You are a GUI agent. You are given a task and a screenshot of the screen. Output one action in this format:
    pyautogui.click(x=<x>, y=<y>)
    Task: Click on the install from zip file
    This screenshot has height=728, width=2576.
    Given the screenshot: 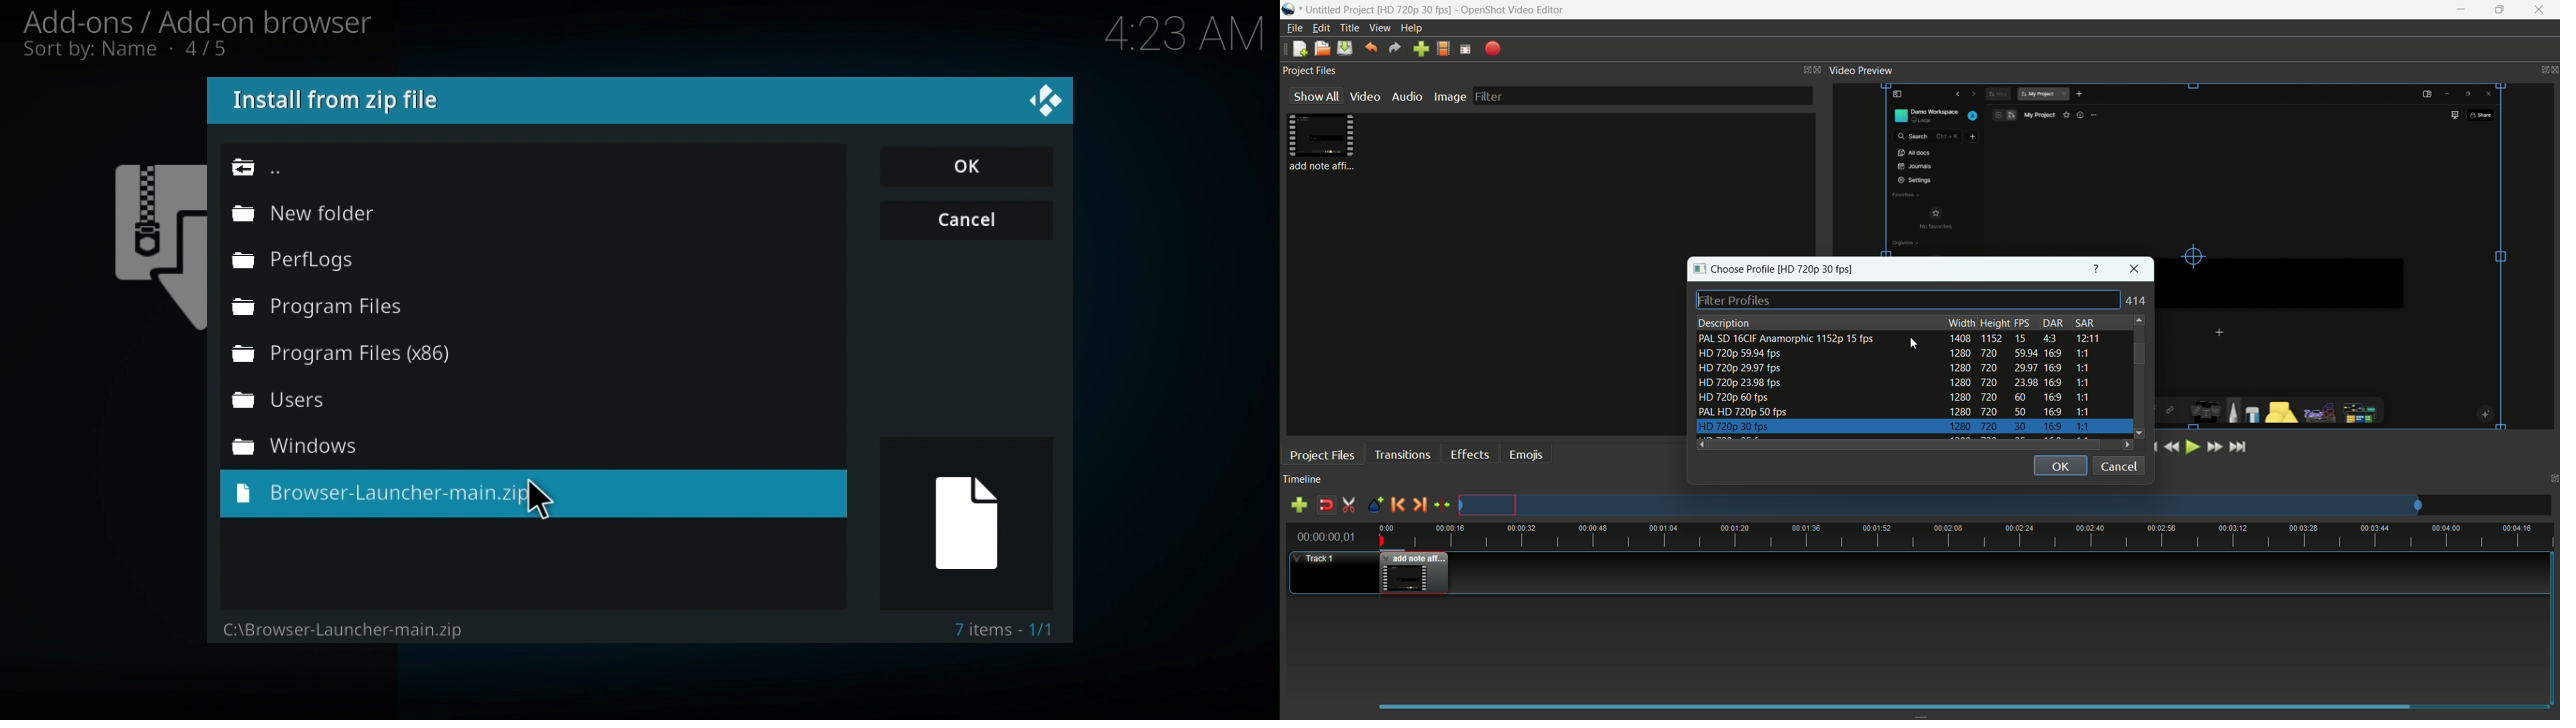 What is the action you would take?
    pyautogui.click(x=341, y=100)
    